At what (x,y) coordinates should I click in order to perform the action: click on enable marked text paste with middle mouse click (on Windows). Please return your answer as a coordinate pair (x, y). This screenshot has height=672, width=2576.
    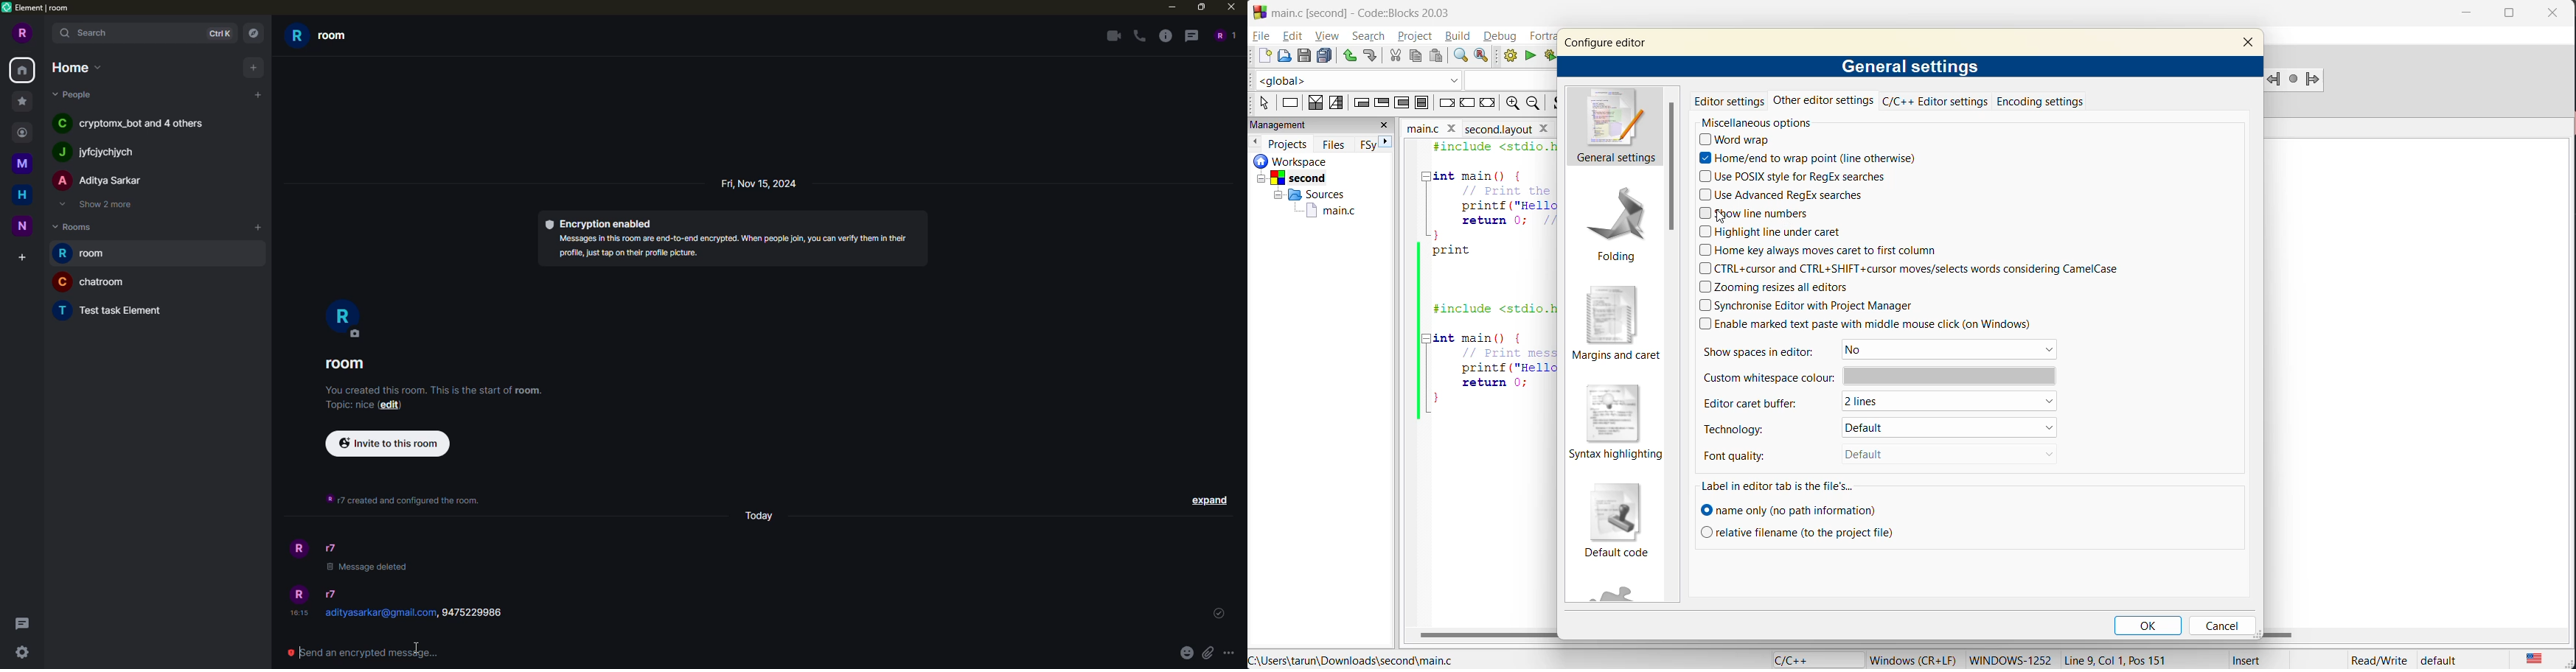
    Looking at the image, I should click on (1869, 323).